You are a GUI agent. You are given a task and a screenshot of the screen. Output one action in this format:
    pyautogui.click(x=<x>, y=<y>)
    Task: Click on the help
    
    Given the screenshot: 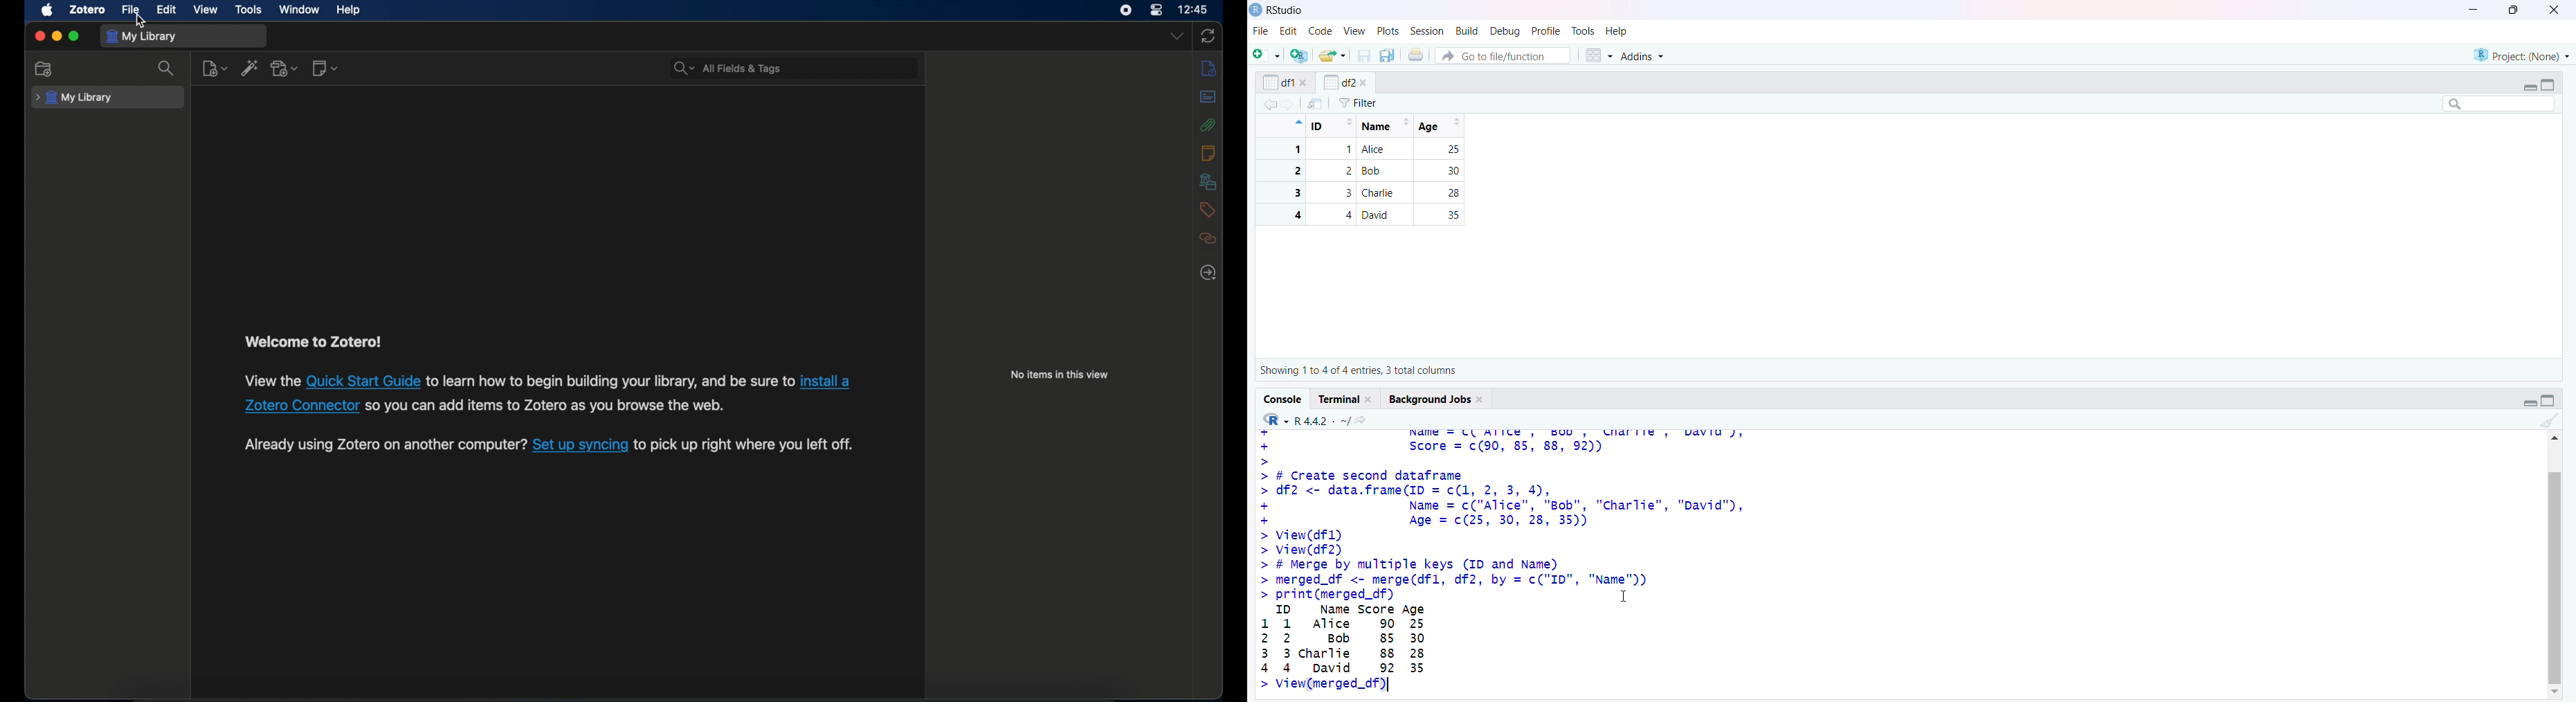 What is the action you would take?
    pyautogui.click(x=350, y=10)
    